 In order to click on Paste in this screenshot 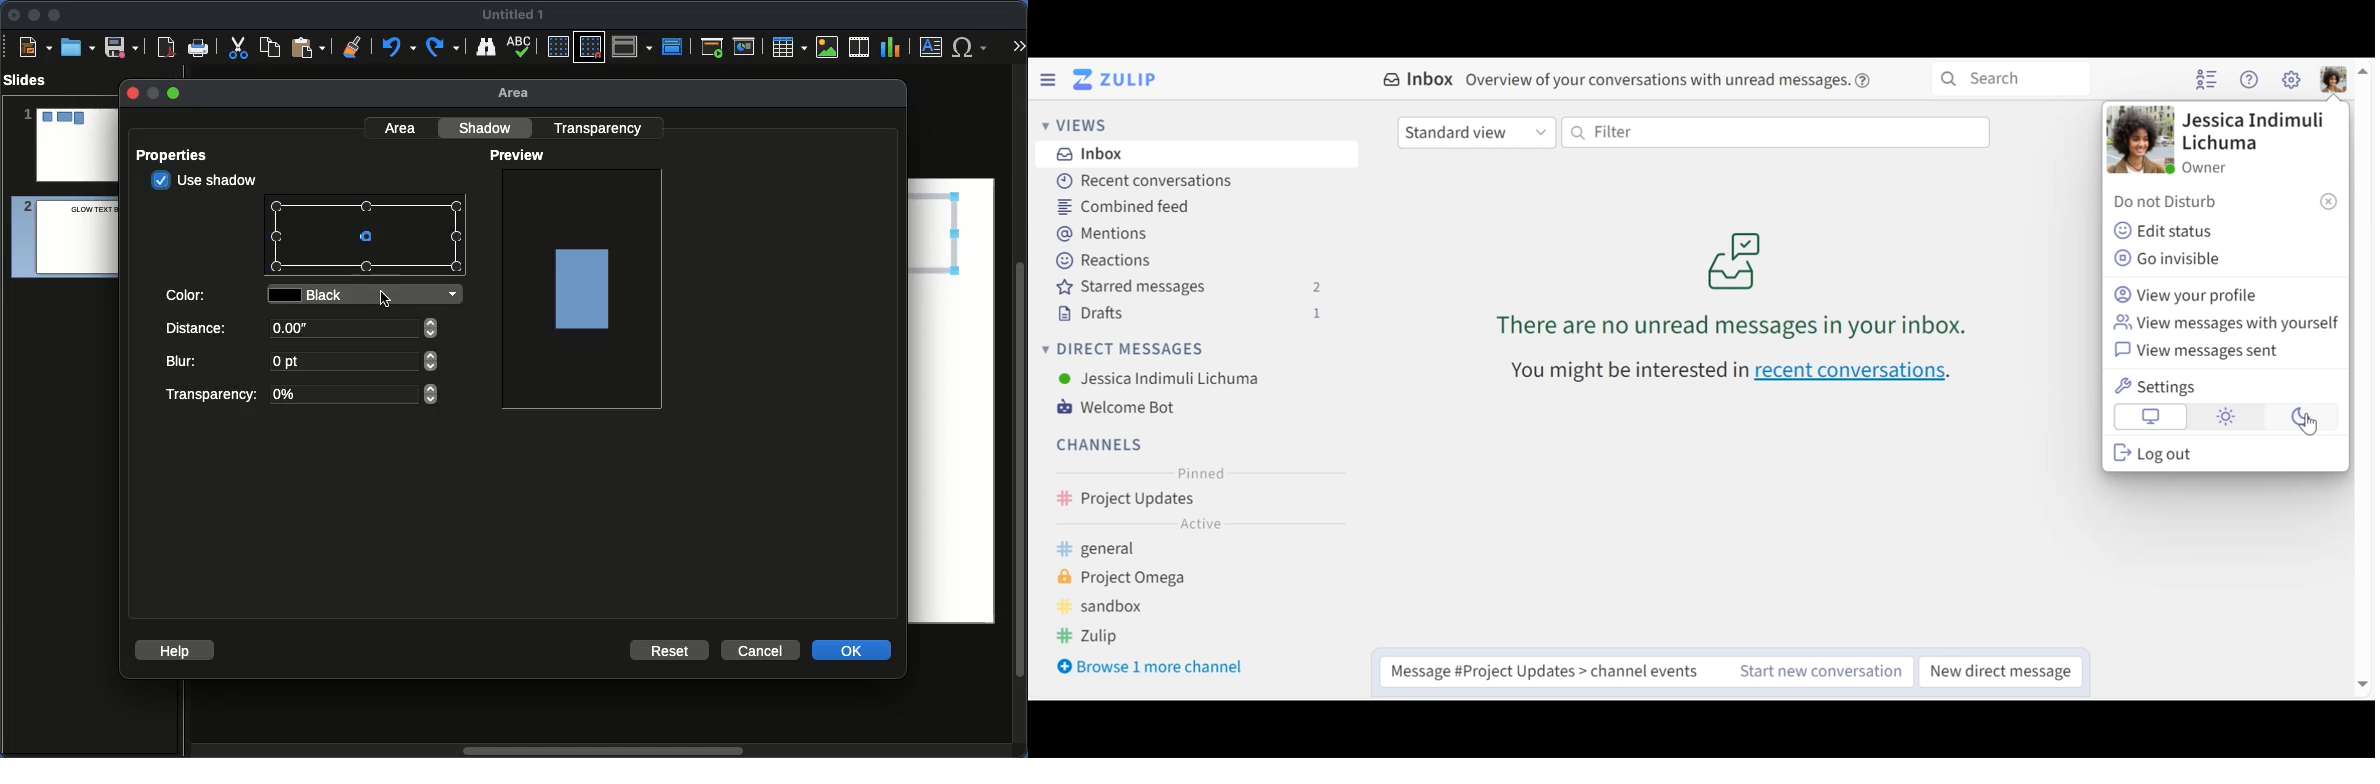, I will do `click(308, 46)`.